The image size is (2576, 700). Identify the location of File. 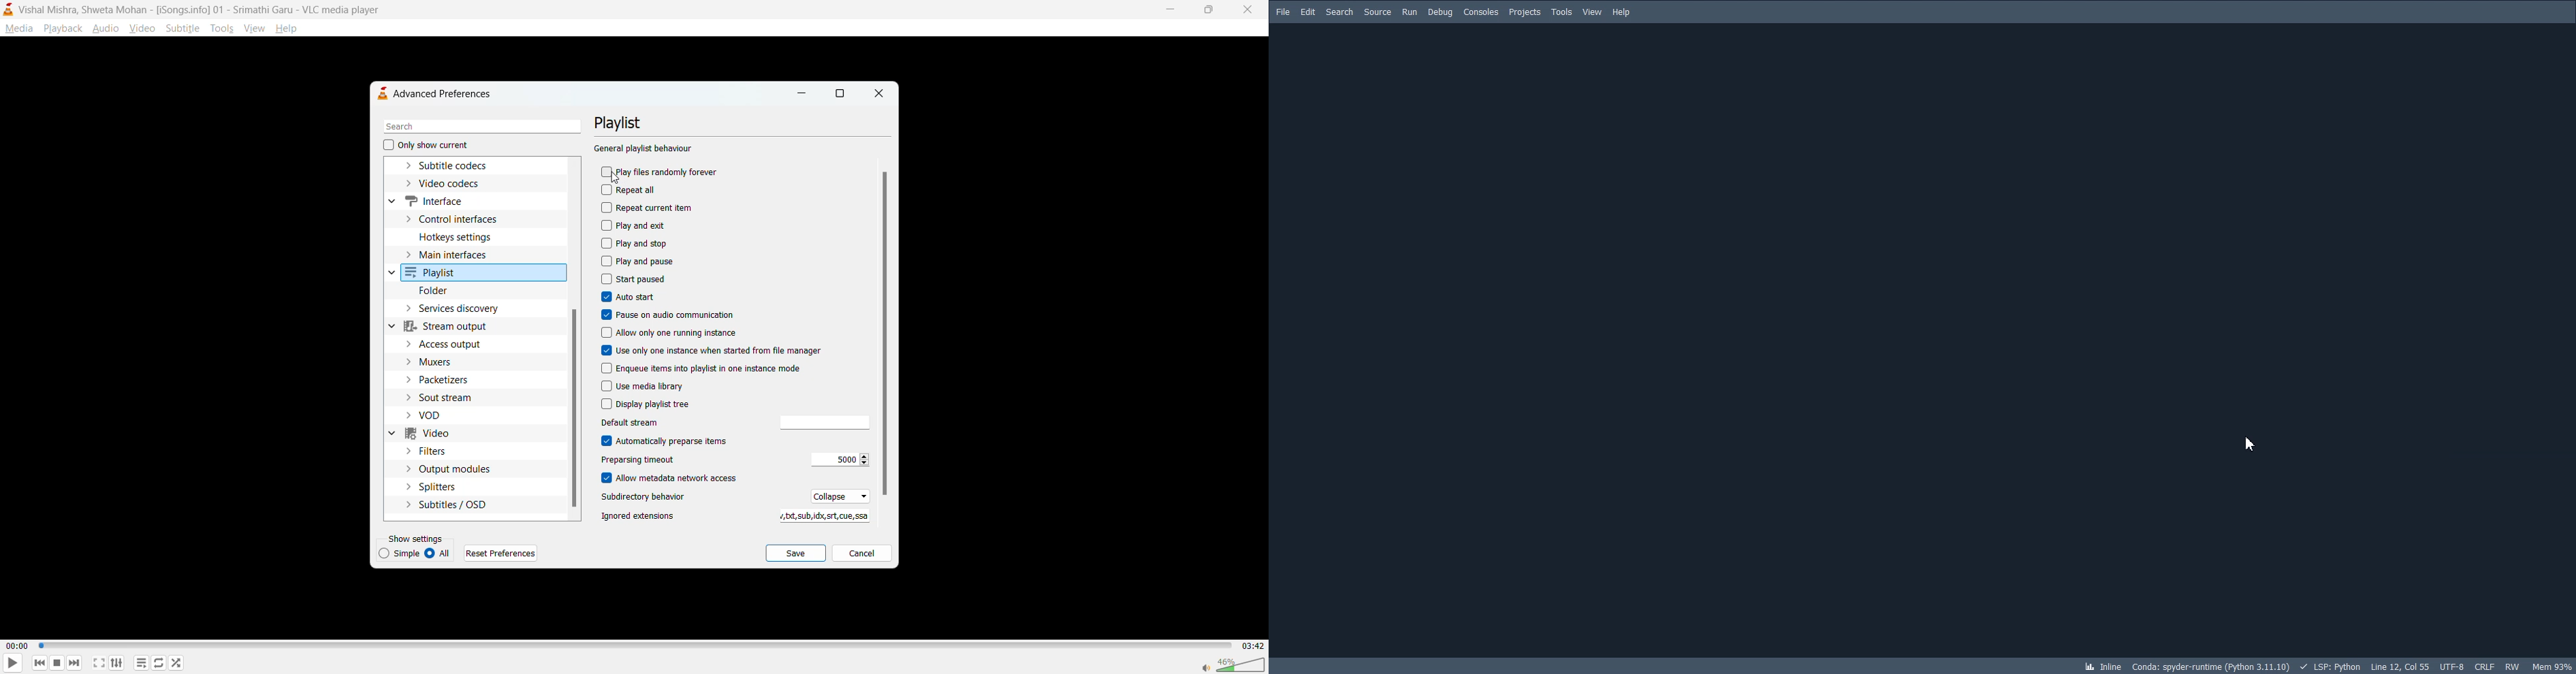
(1282, 12).